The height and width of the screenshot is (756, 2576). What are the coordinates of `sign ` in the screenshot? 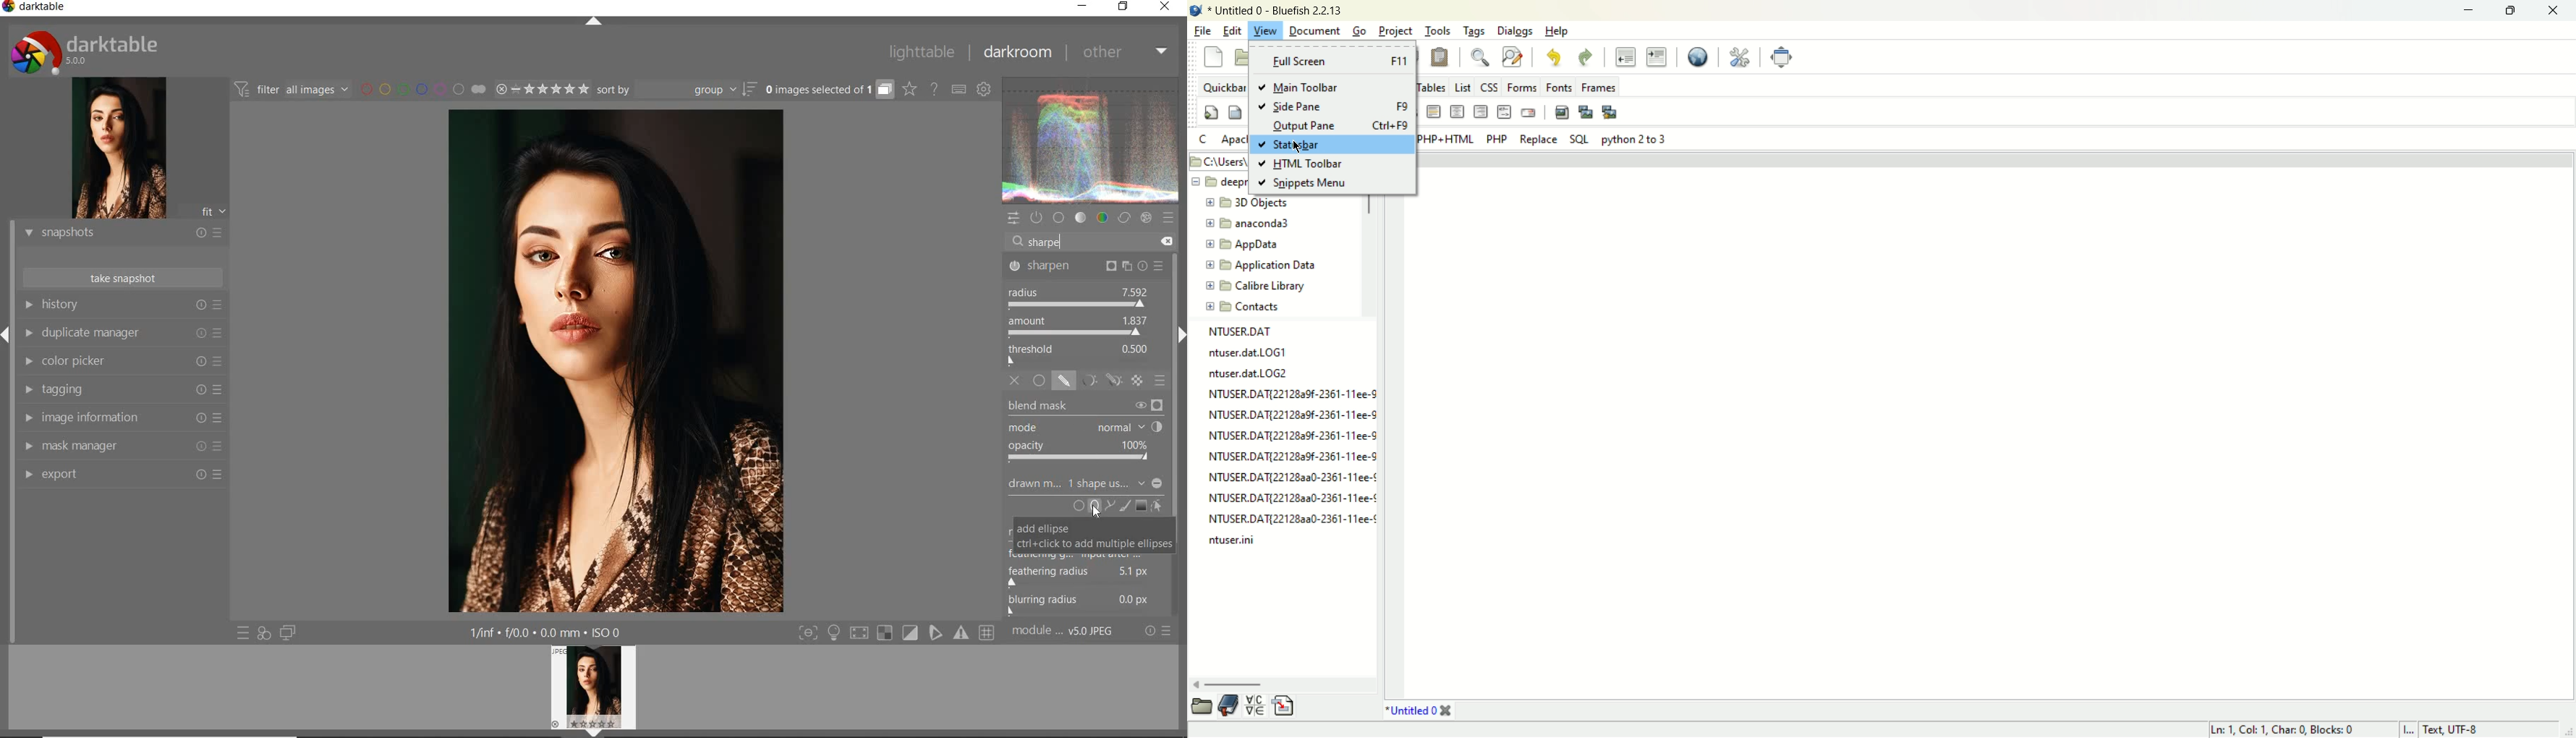 It's located at (963, 636).